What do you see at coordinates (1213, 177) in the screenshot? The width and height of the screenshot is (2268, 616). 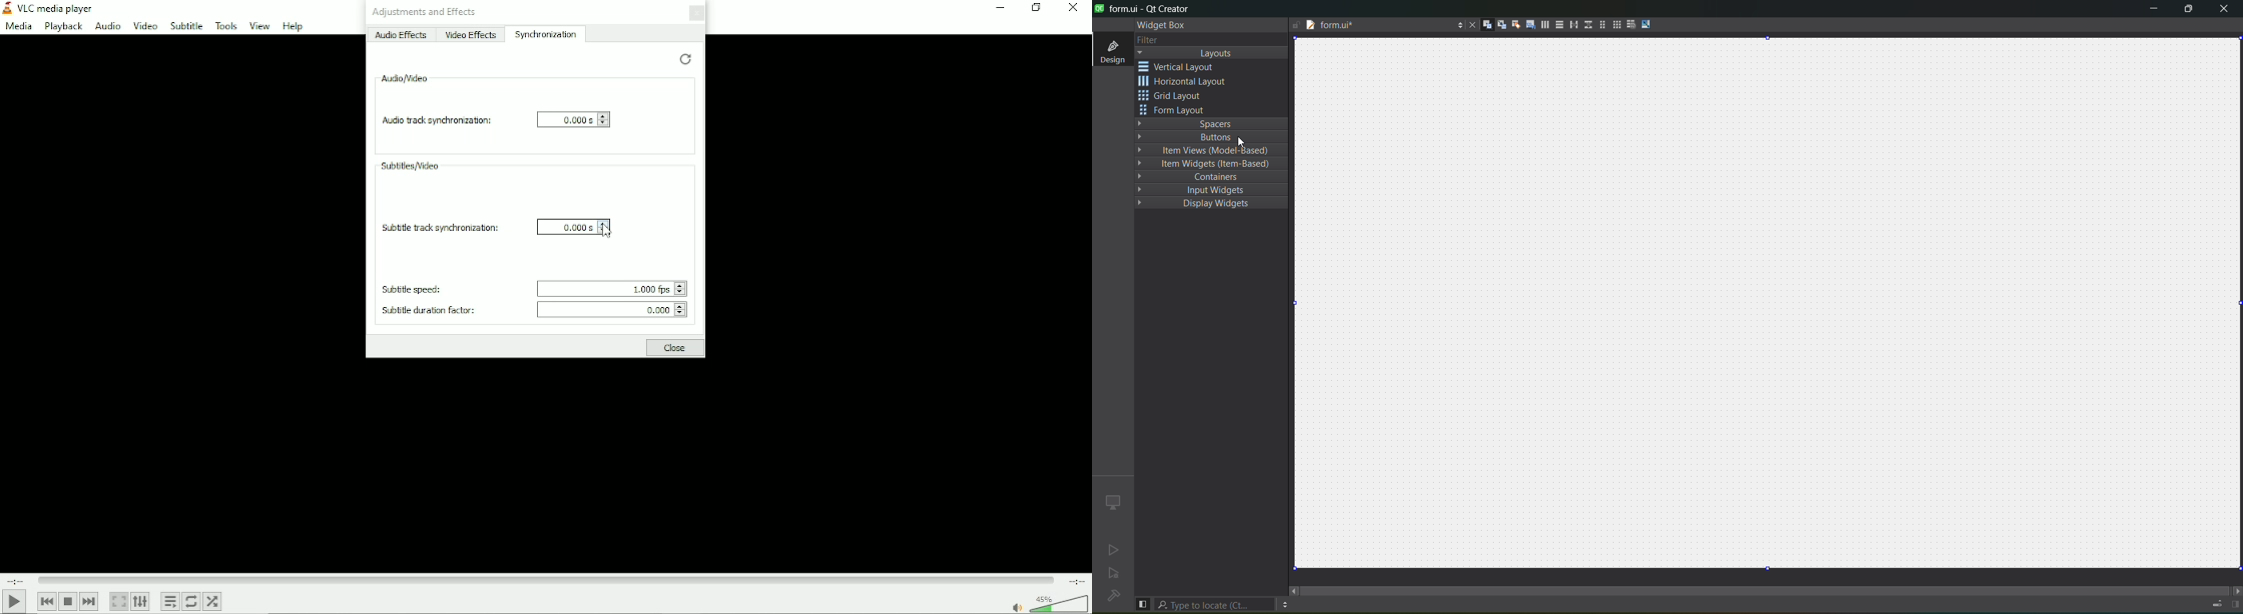 I see `containers` at bounding box center [1213, 177].